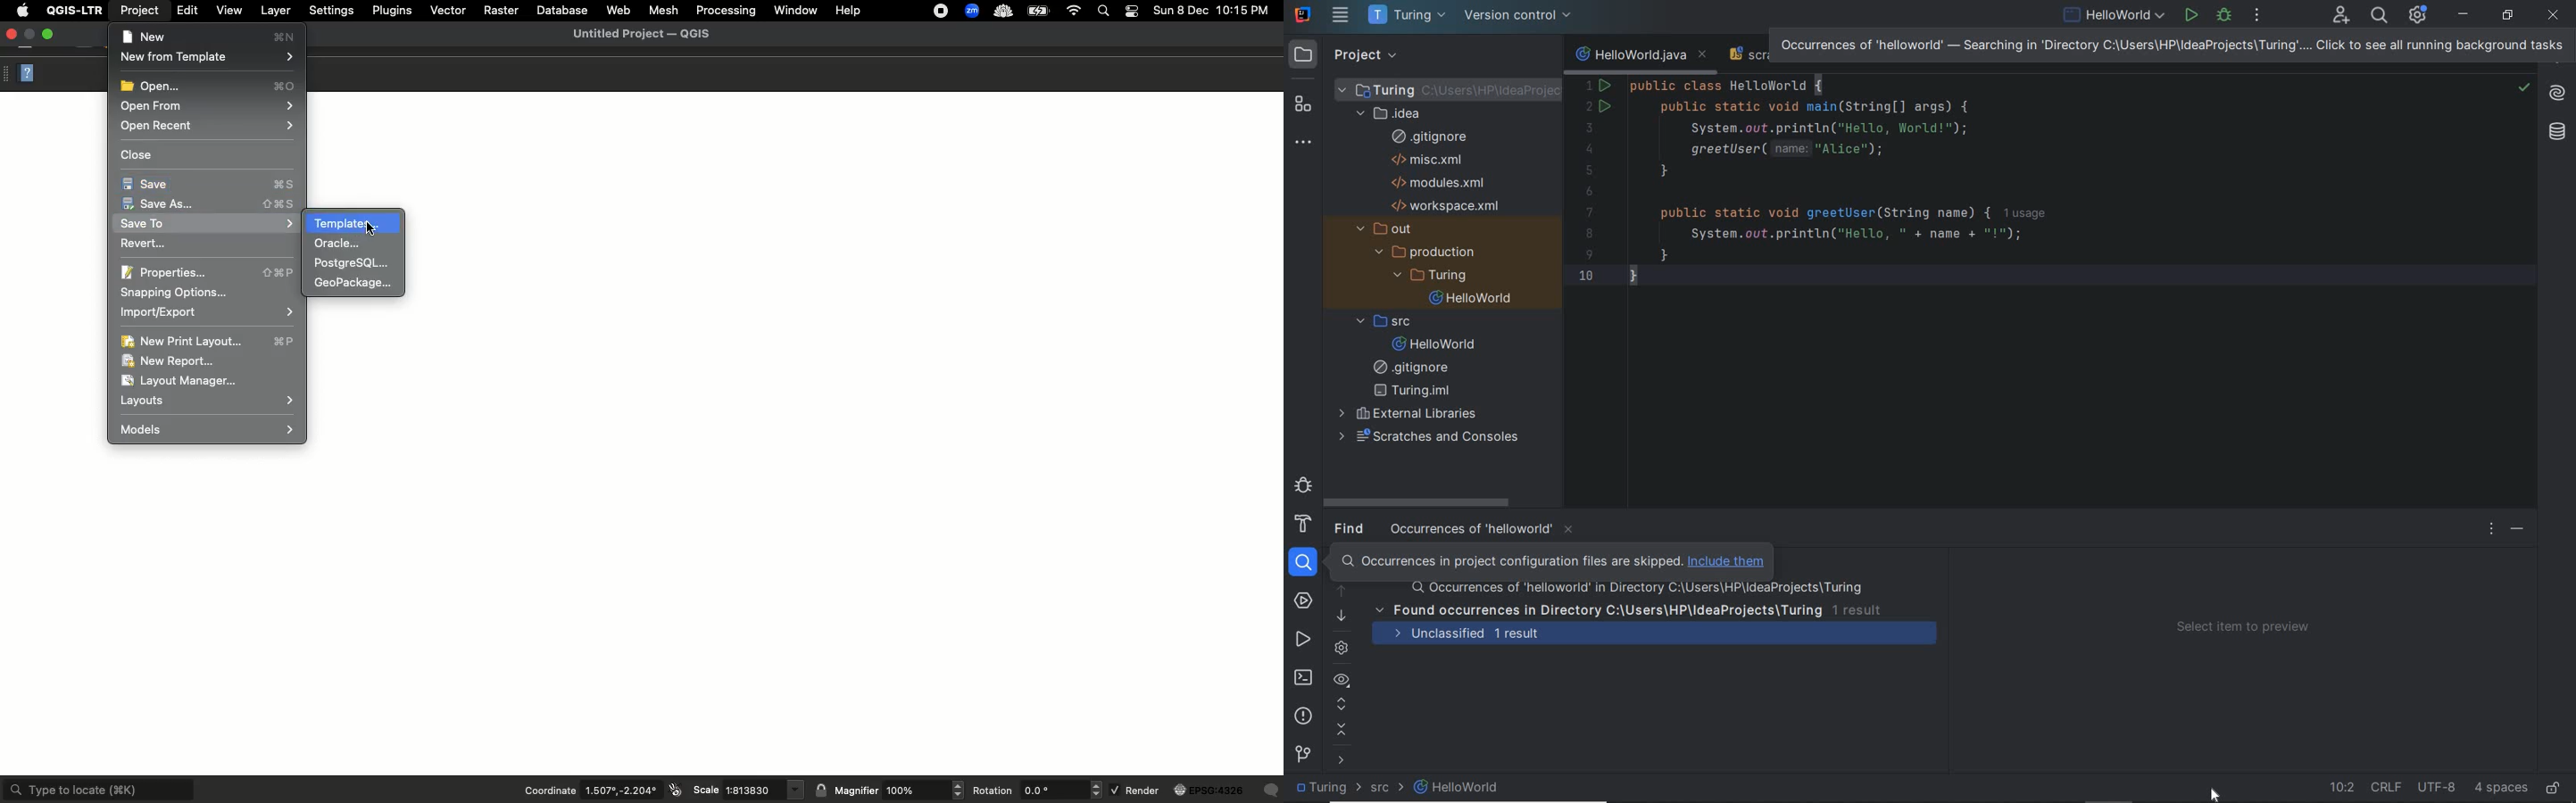  Describe the element at coordinates (207, 312) in the screenshot. I see `Import export` at that location.